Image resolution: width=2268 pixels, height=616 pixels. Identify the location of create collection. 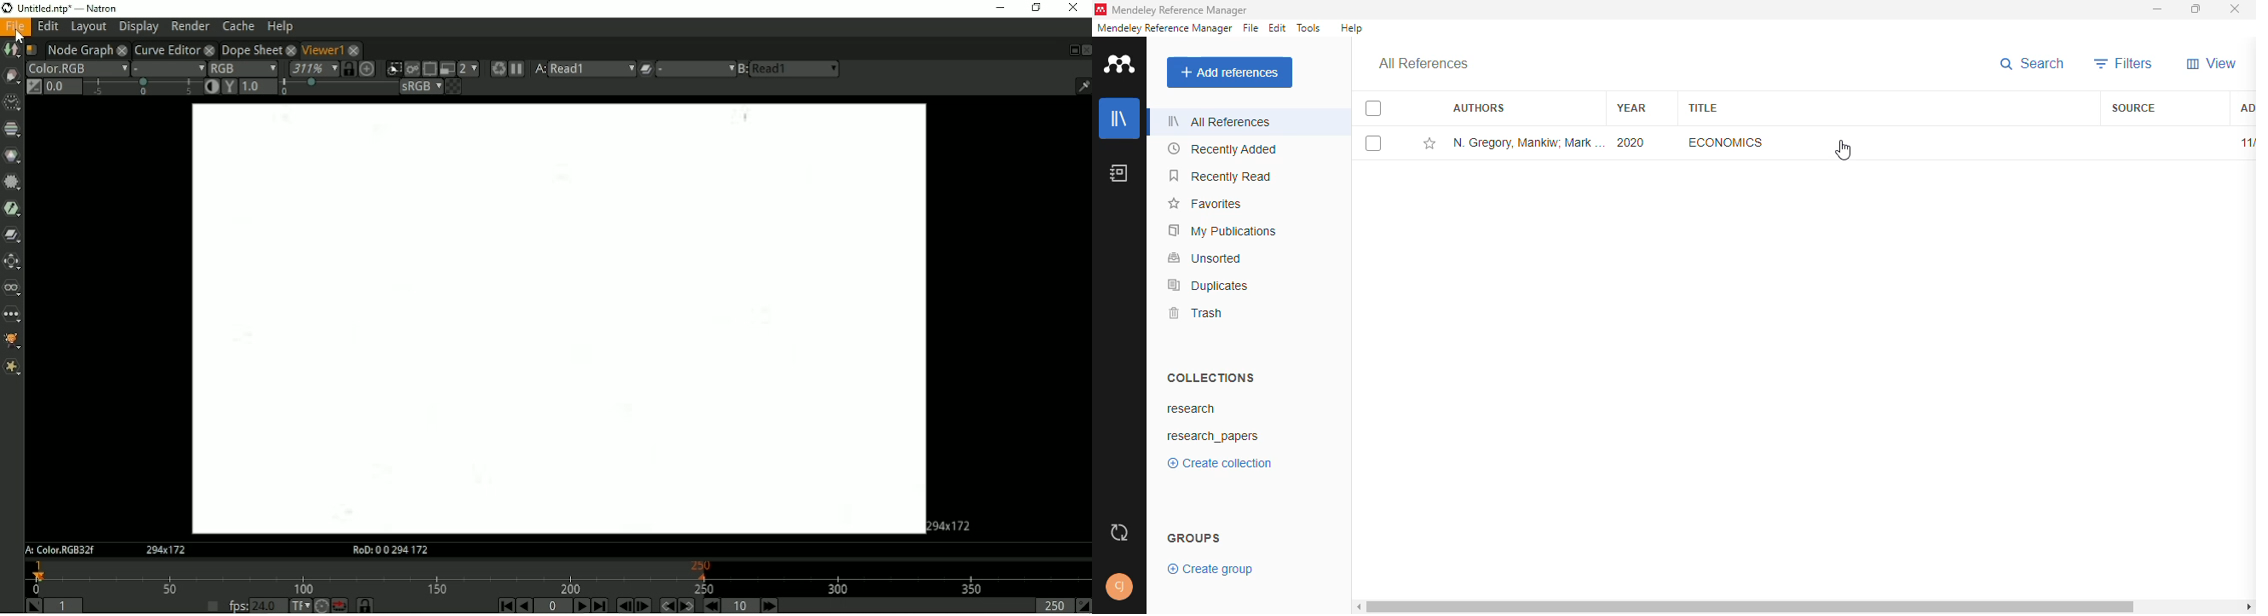
(1219, 463).